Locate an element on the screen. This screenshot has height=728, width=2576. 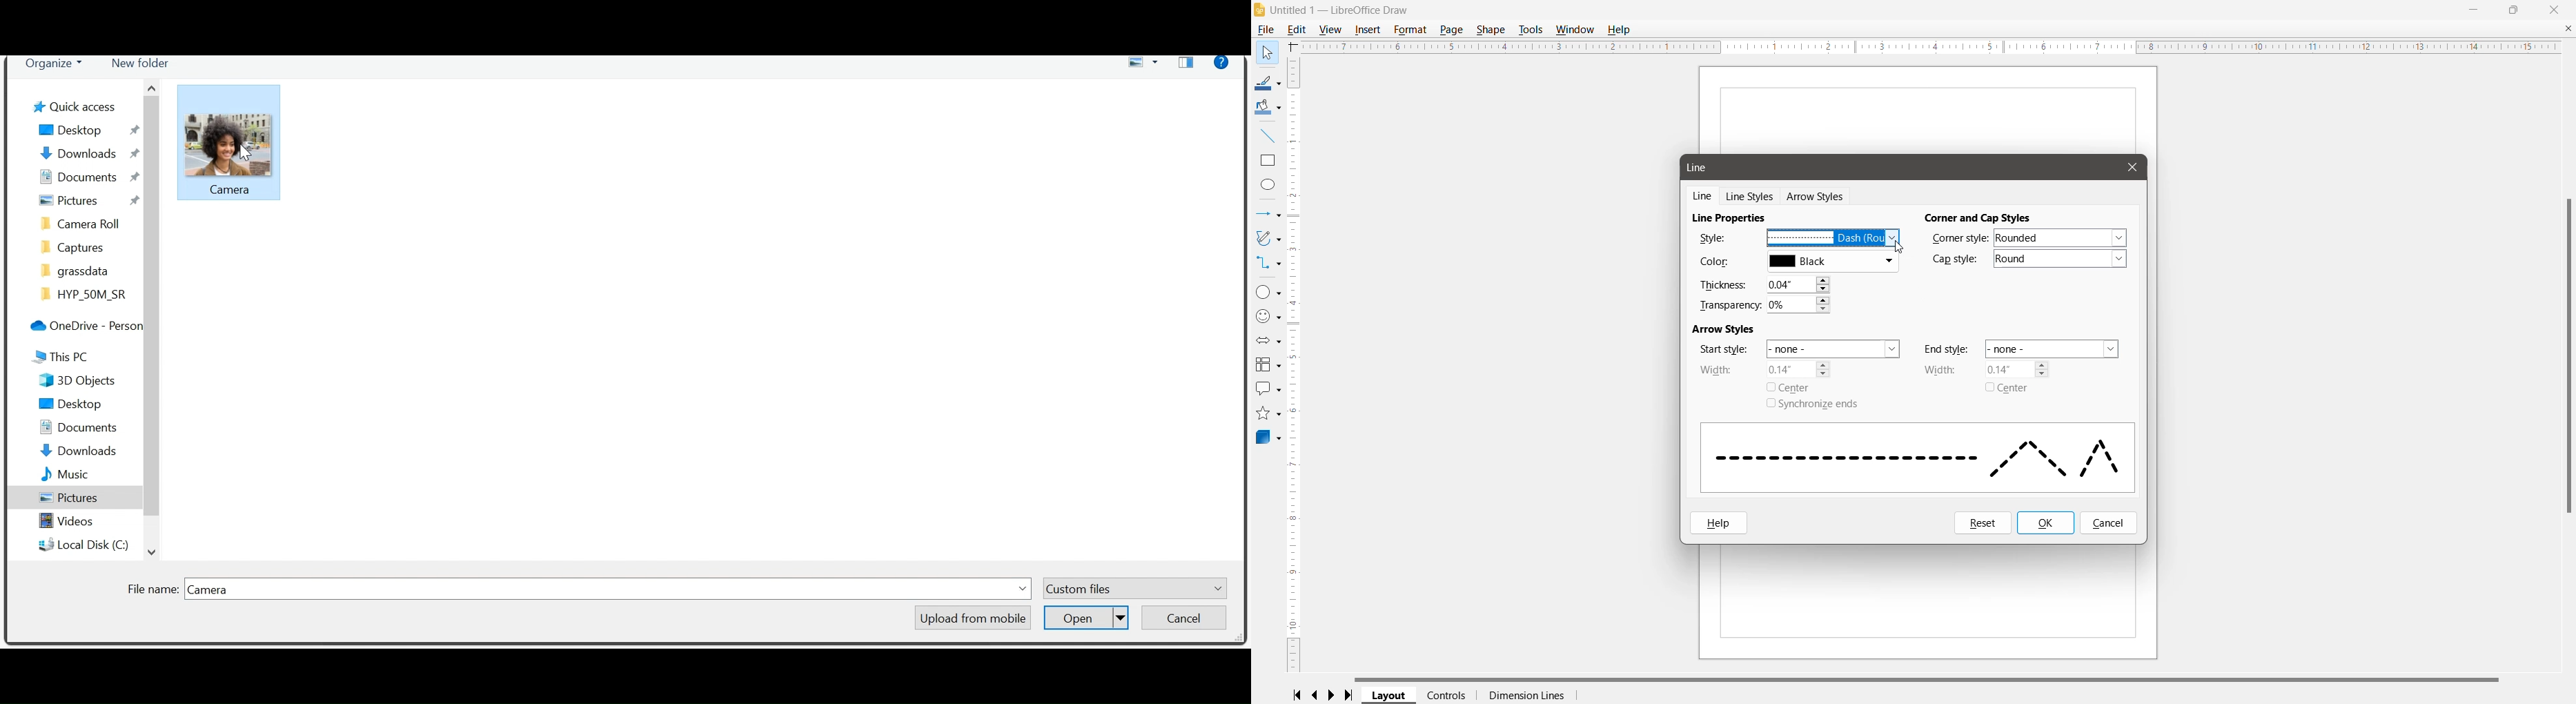
Insert Line is located at coordinates (1268, 136).